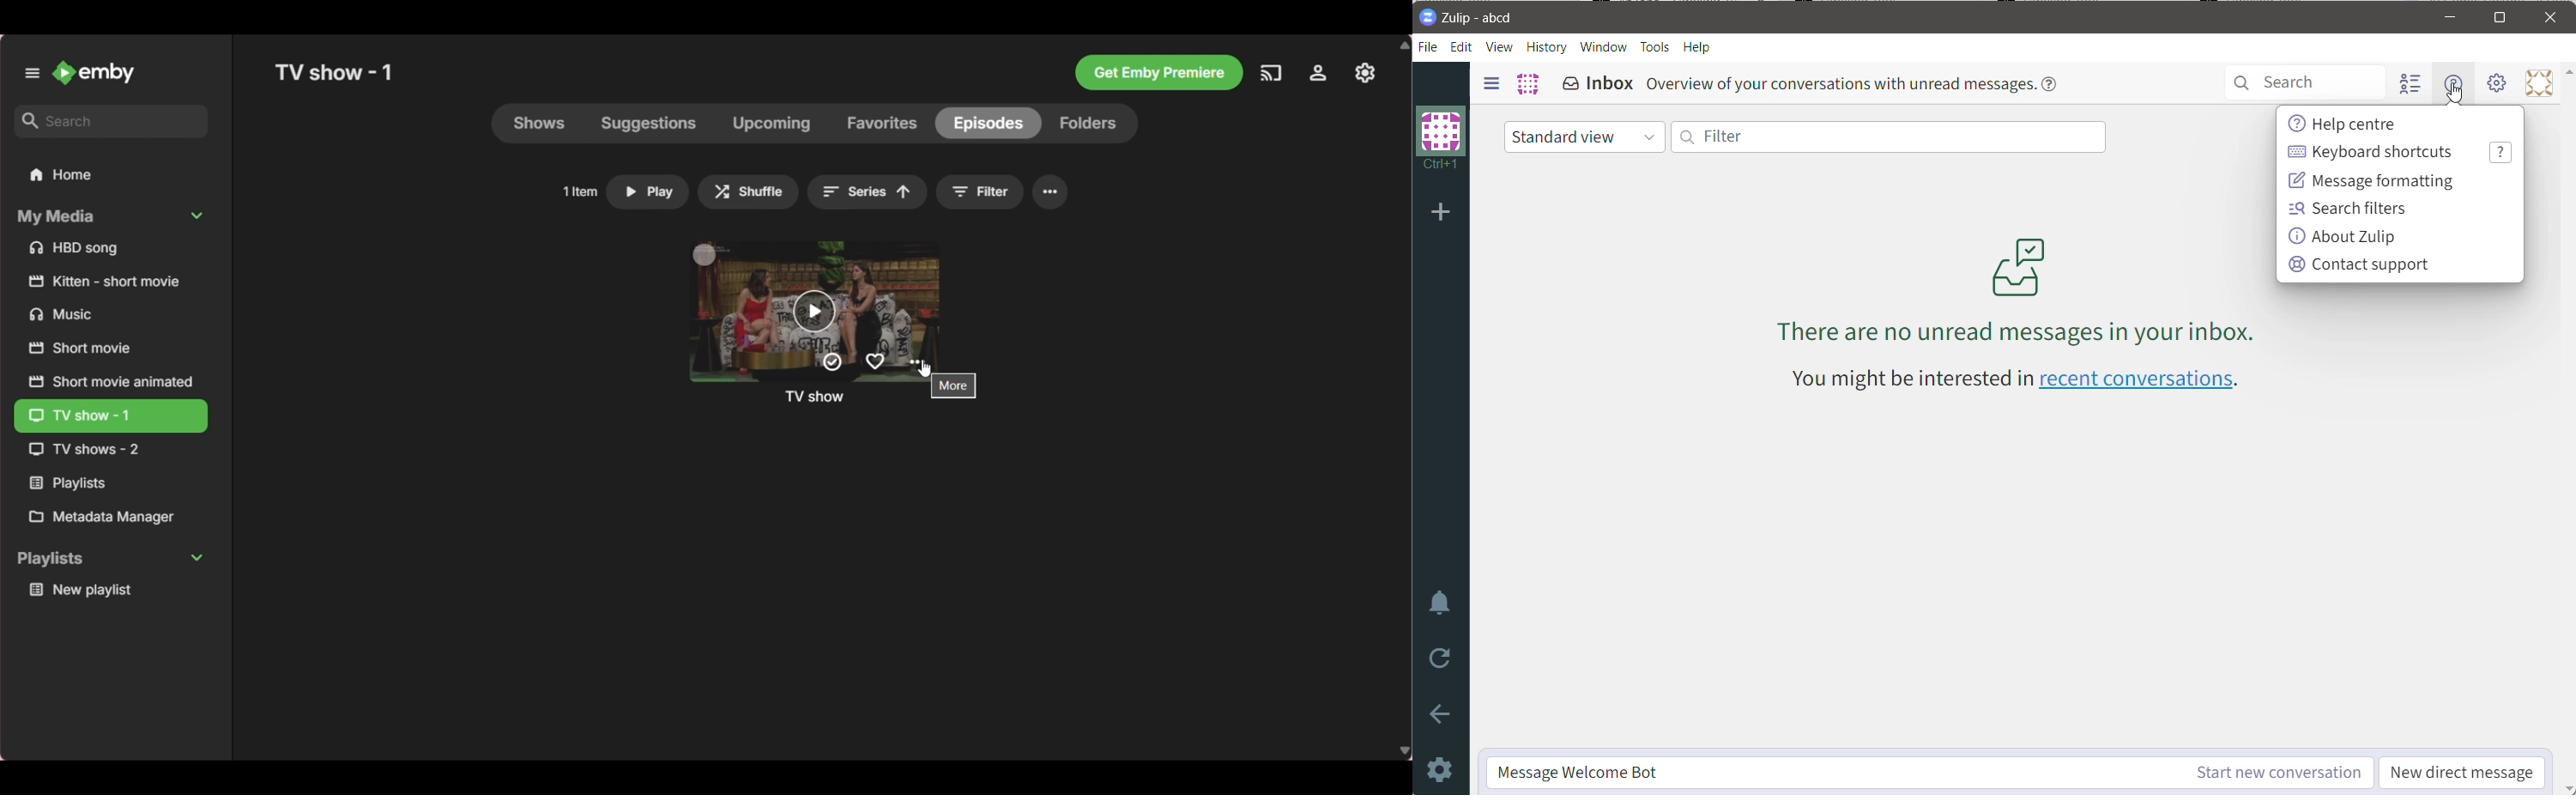 This screenshot has height=812, width=2576. What do you see at coordinates (1444, 657) in the screenshot?
I see `Reload` at bounding box center [1444, 657].